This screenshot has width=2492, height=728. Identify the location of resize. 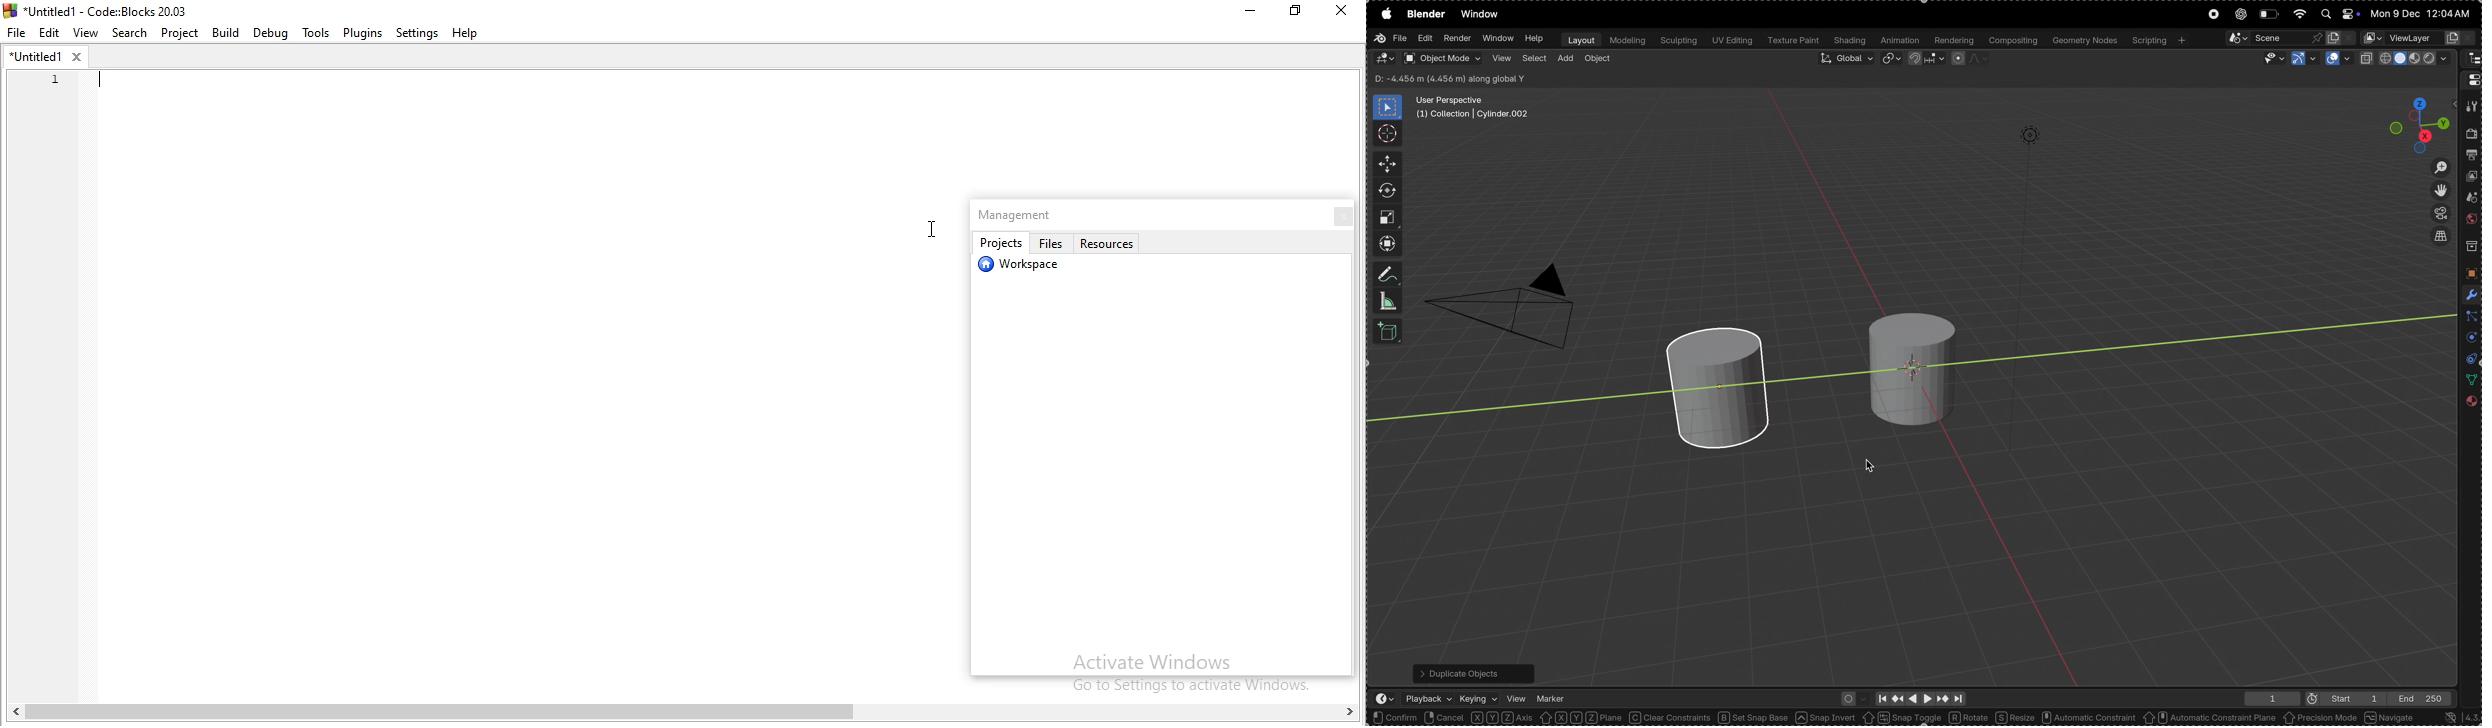
(2015, 717).